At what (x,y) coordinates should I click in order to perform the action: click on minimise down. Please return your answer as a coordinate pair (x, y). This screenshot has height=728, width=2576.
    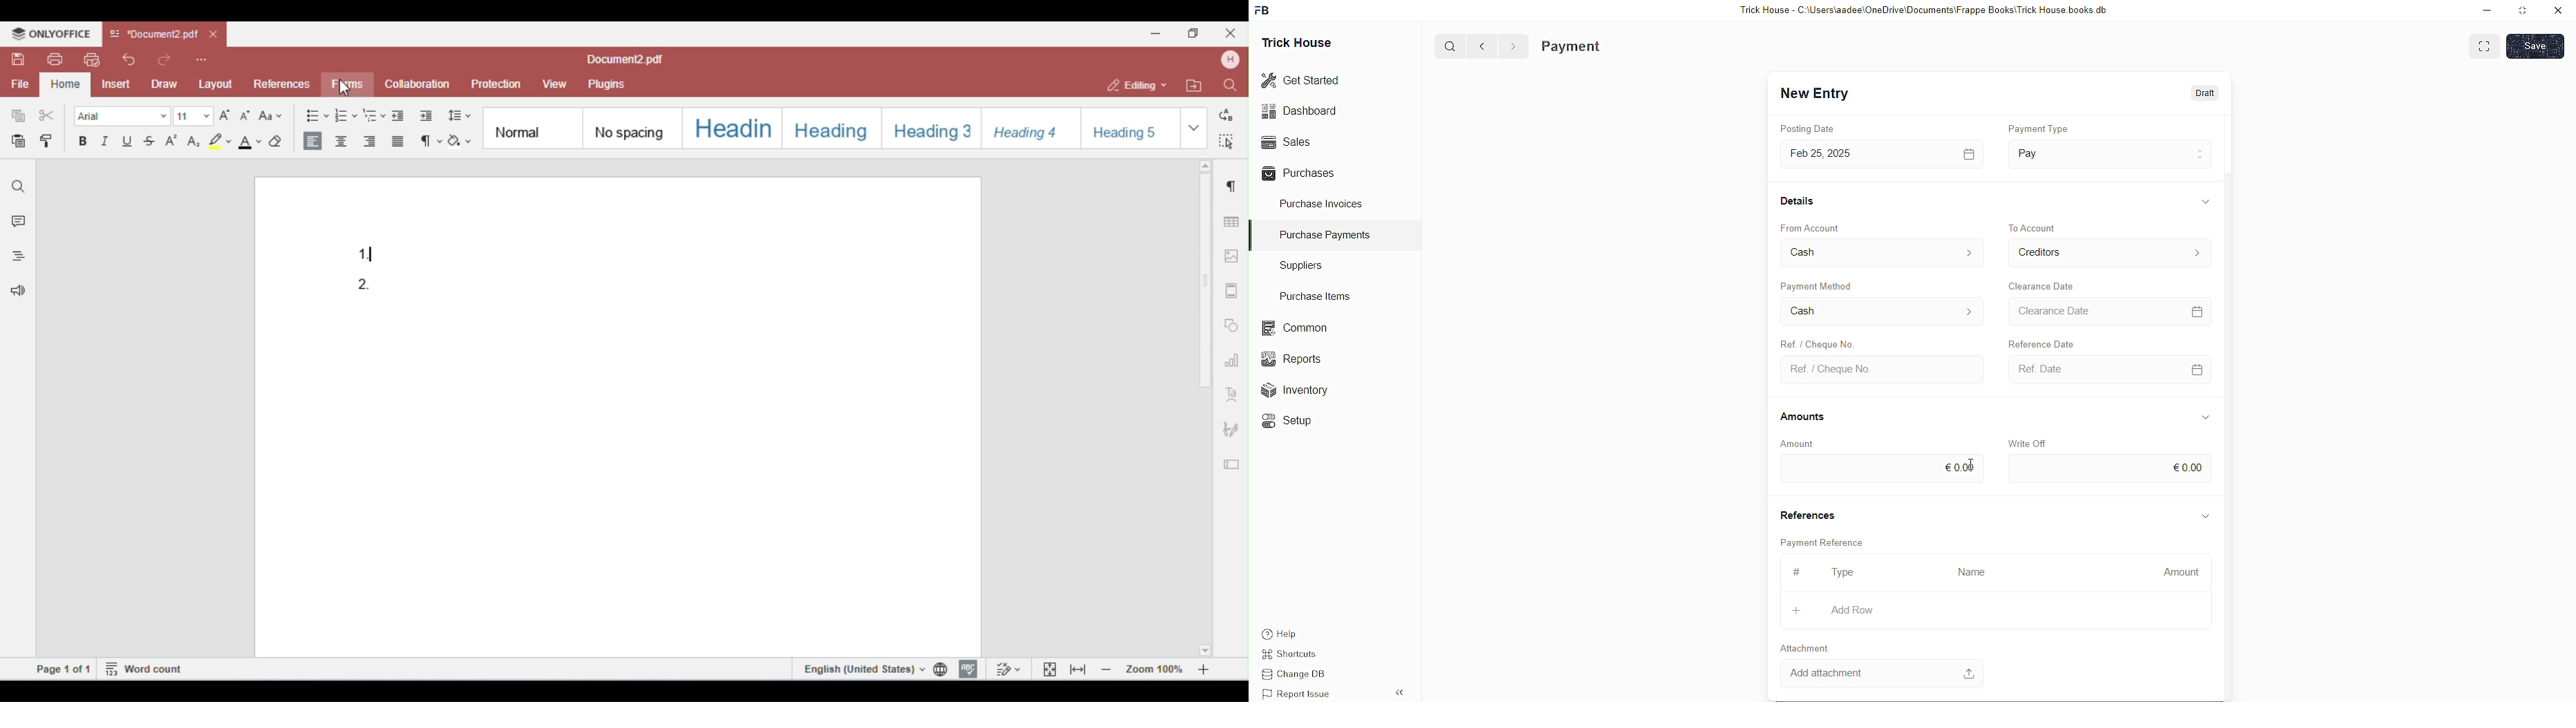
    Looking at the image, I should click on (2485, 10).